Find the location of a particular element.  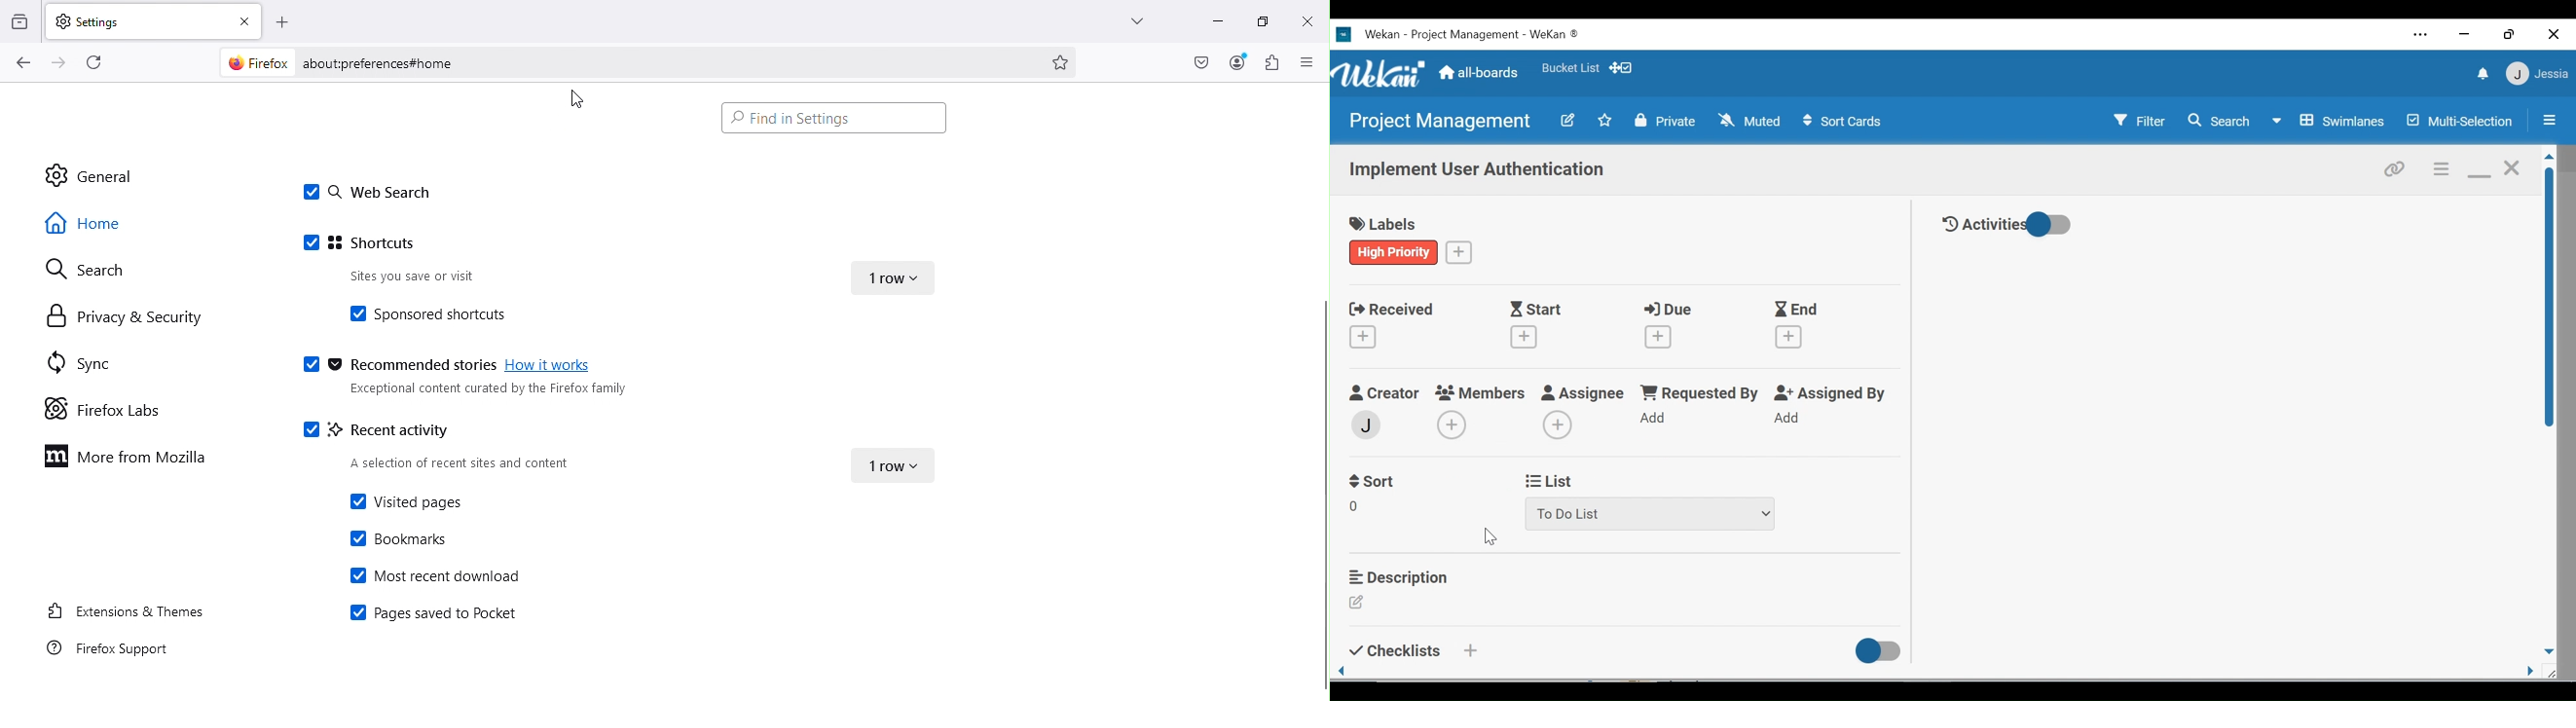

More from mozilla is located at coordinates (131, 461).